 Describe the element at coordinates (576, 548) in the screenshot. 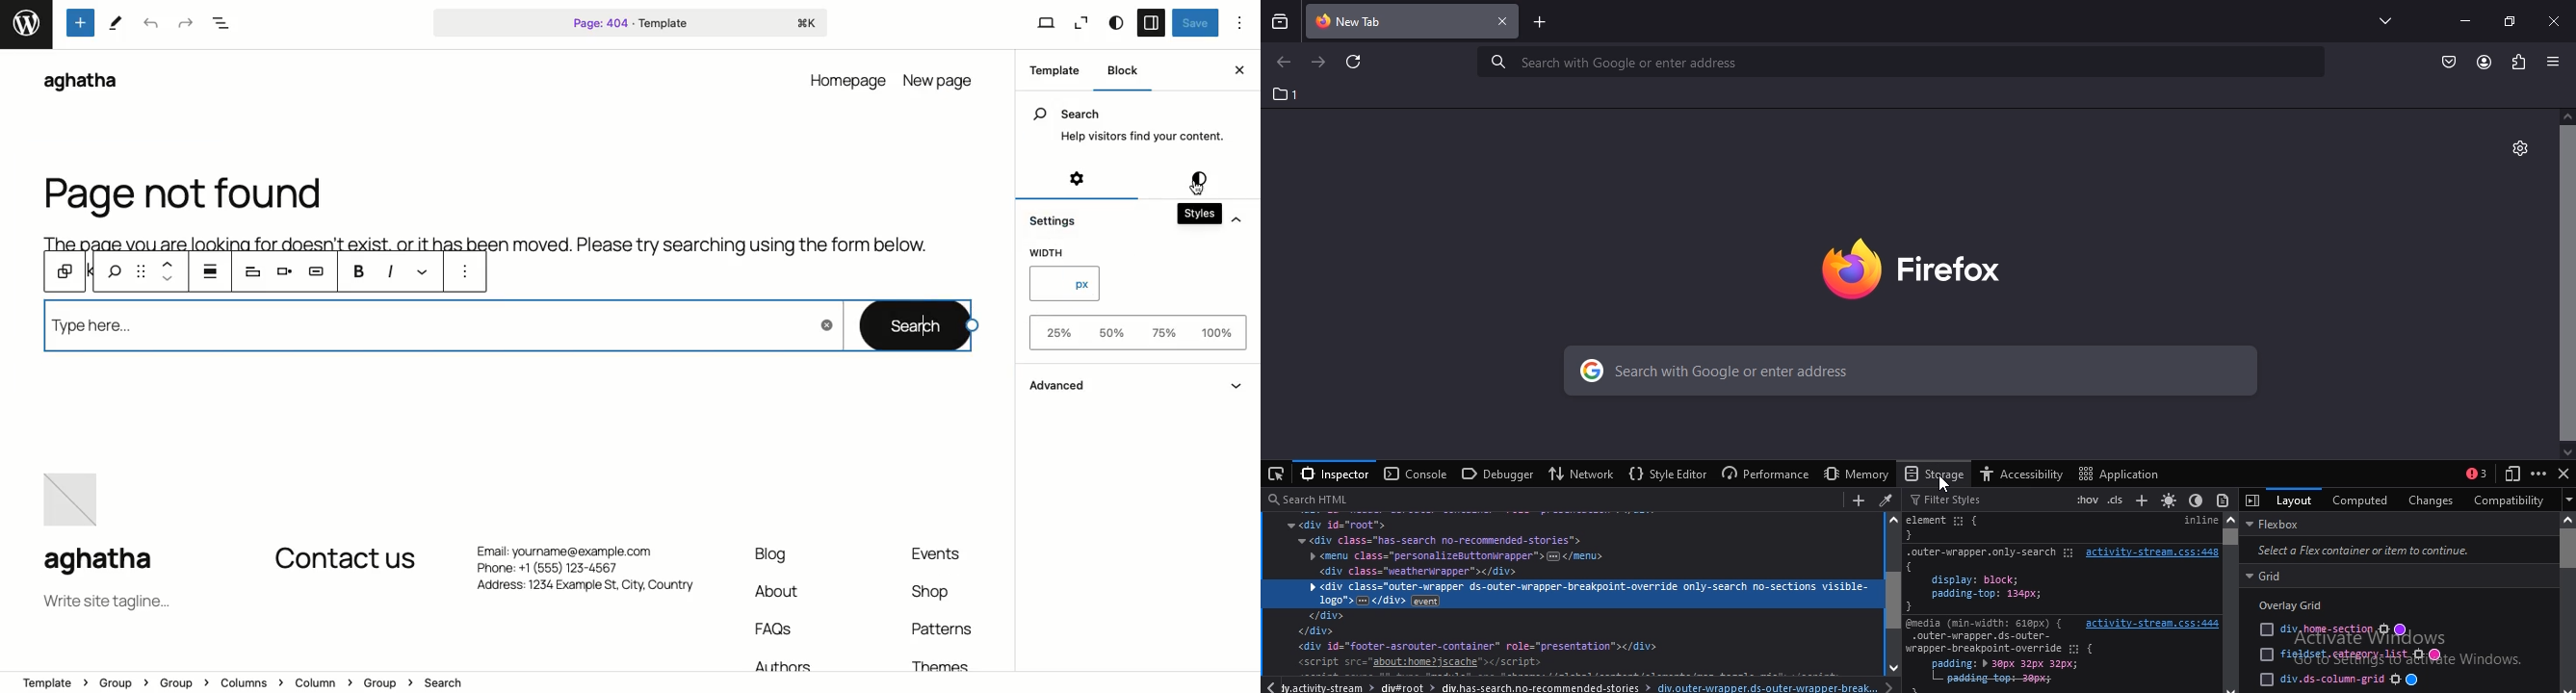

I see `Email: yourname@example.com` at that location.